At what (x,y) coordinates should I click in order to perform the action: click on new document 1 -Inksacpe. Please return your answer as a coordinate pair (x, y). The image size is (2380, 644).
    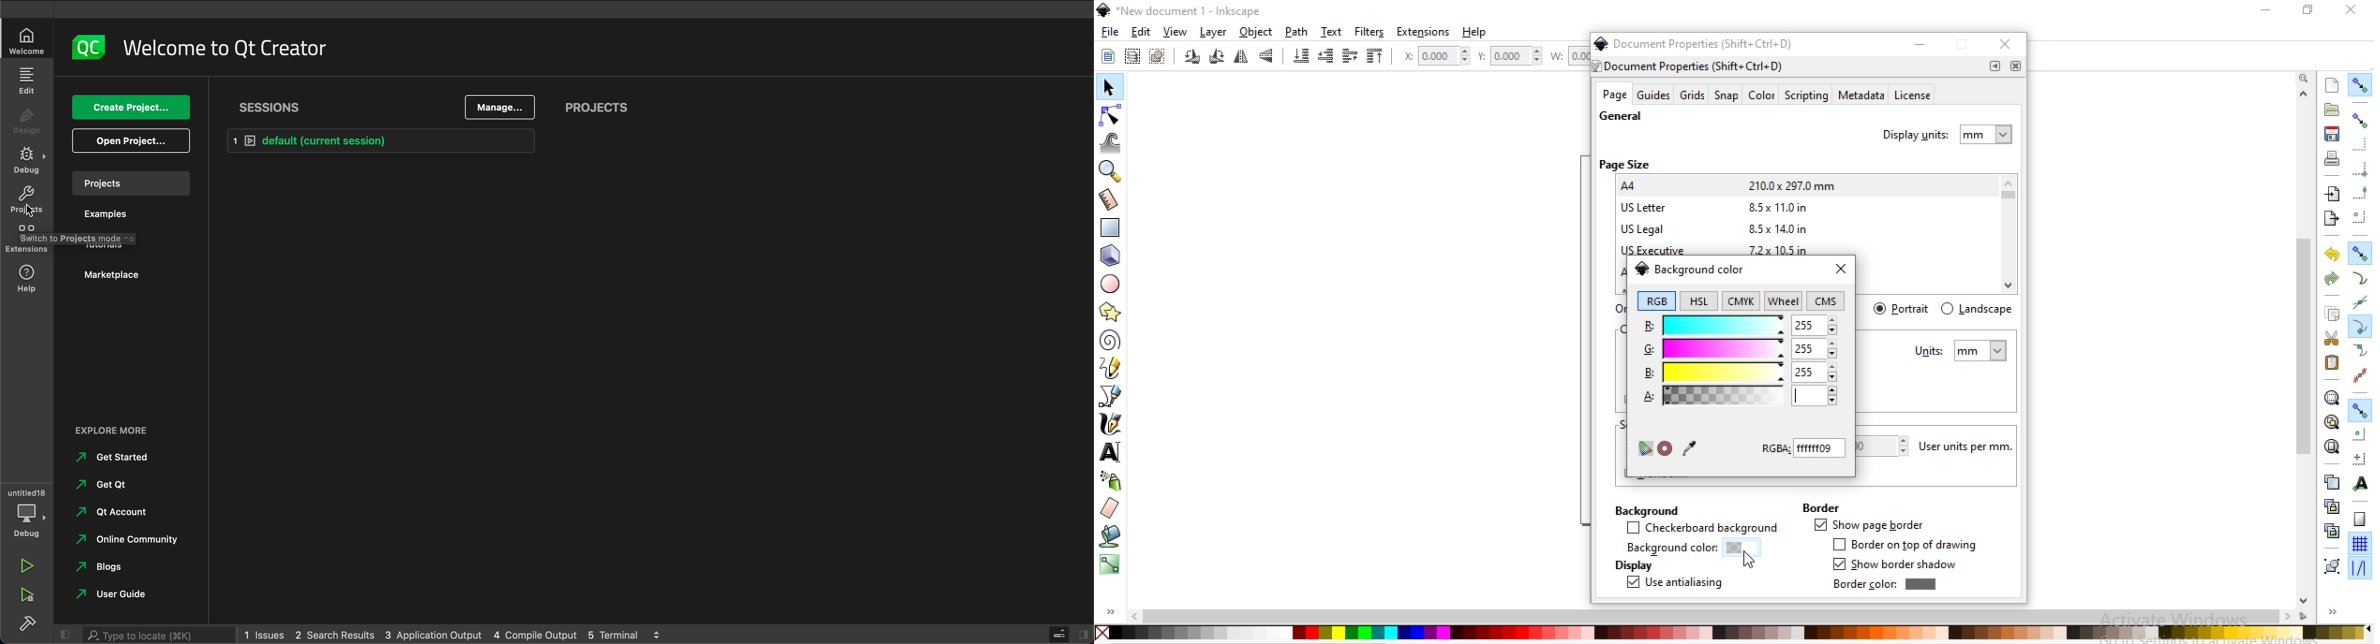
    Looking at the image, I should click on (1188, 12).